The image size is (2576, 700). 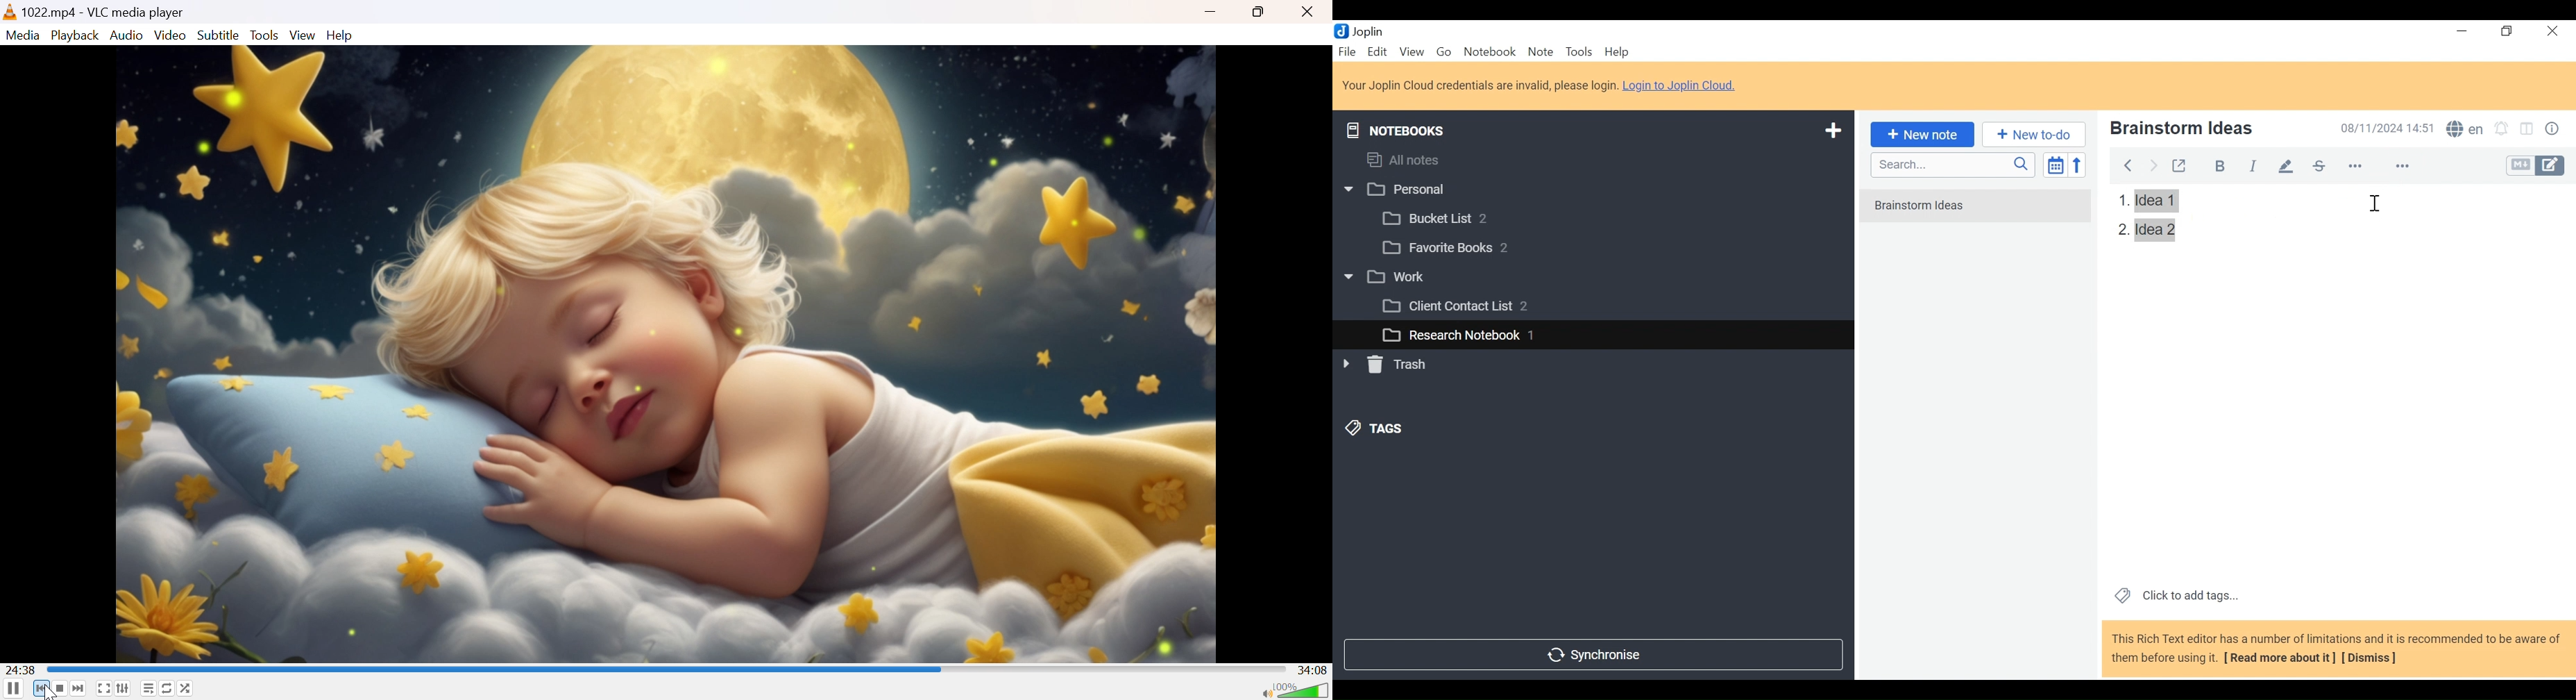 What do you see at coordinates (2209, 130) in the screenshot?
I see `Note Name` at bounding box center [2209, 130].